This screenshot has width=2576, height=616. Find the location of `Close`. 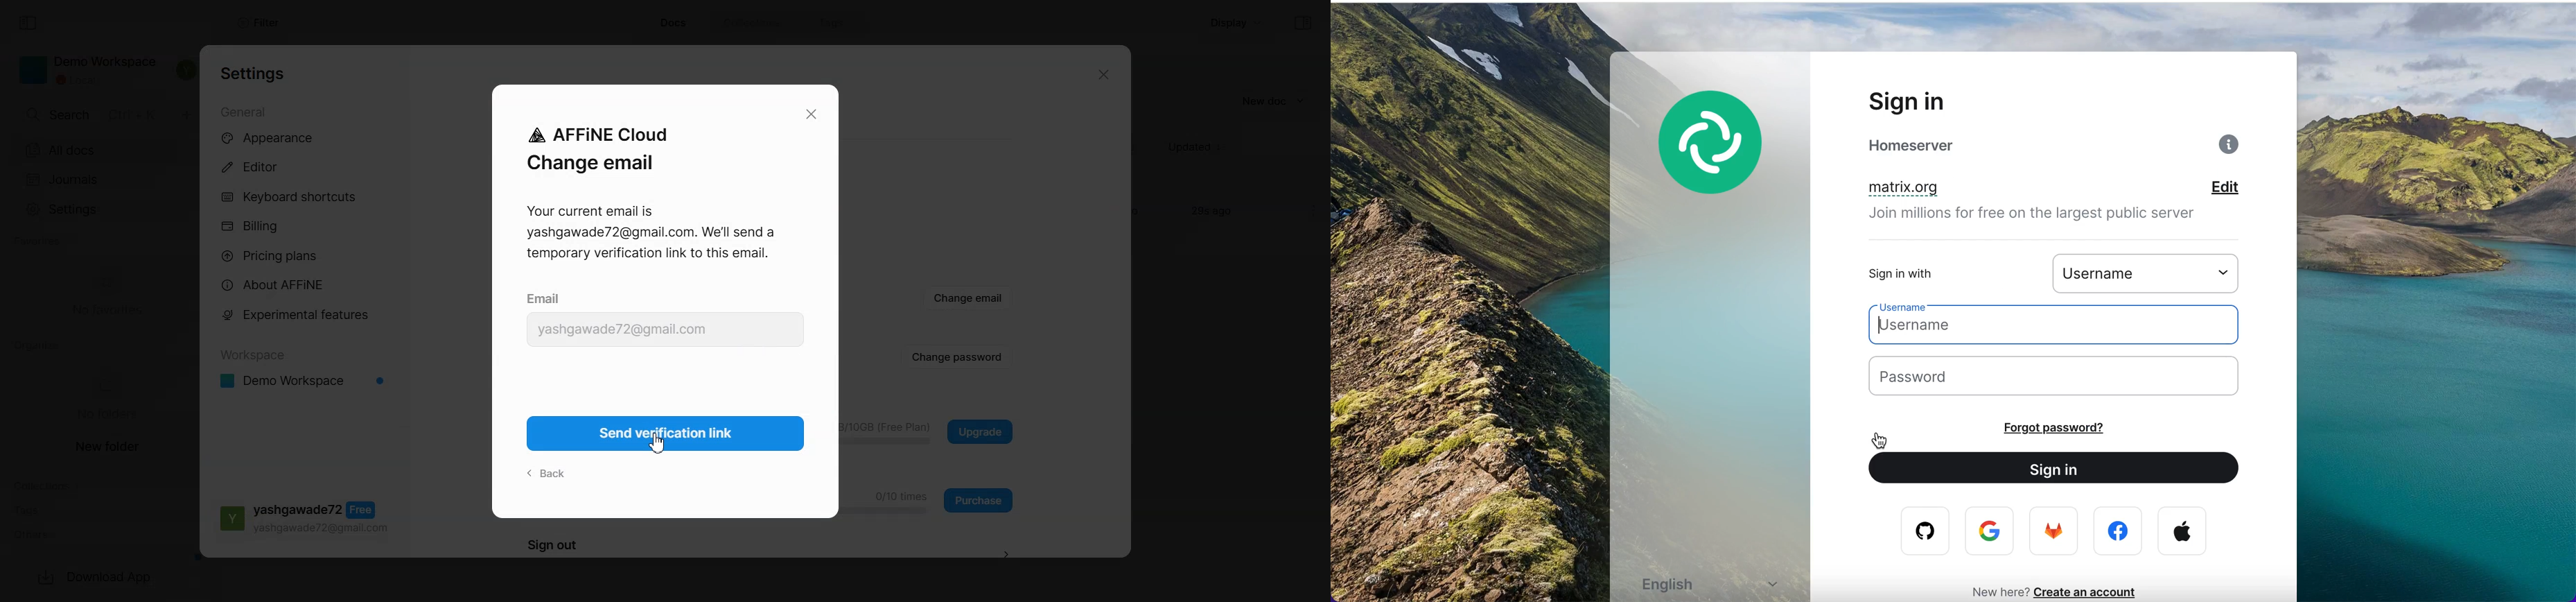

Close is located at coordinates (1101, 76).